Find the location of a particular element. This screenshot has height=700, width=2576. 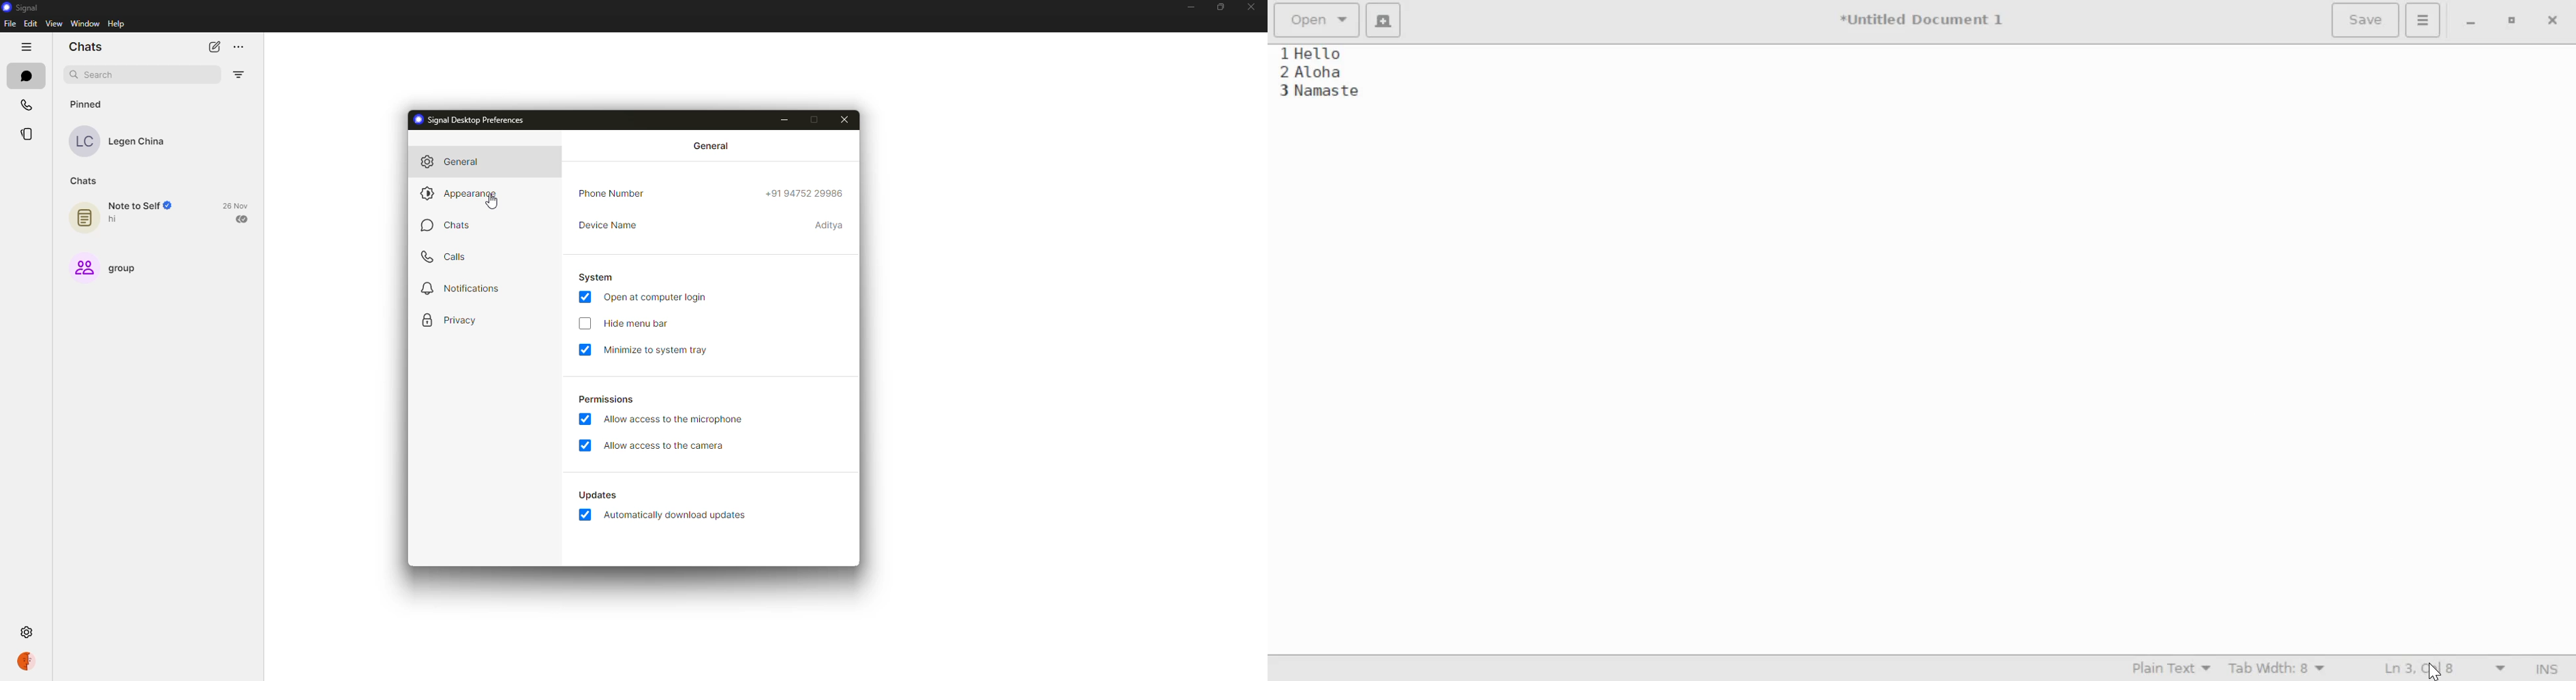

line numbers is located at coordinates (1283, 74).